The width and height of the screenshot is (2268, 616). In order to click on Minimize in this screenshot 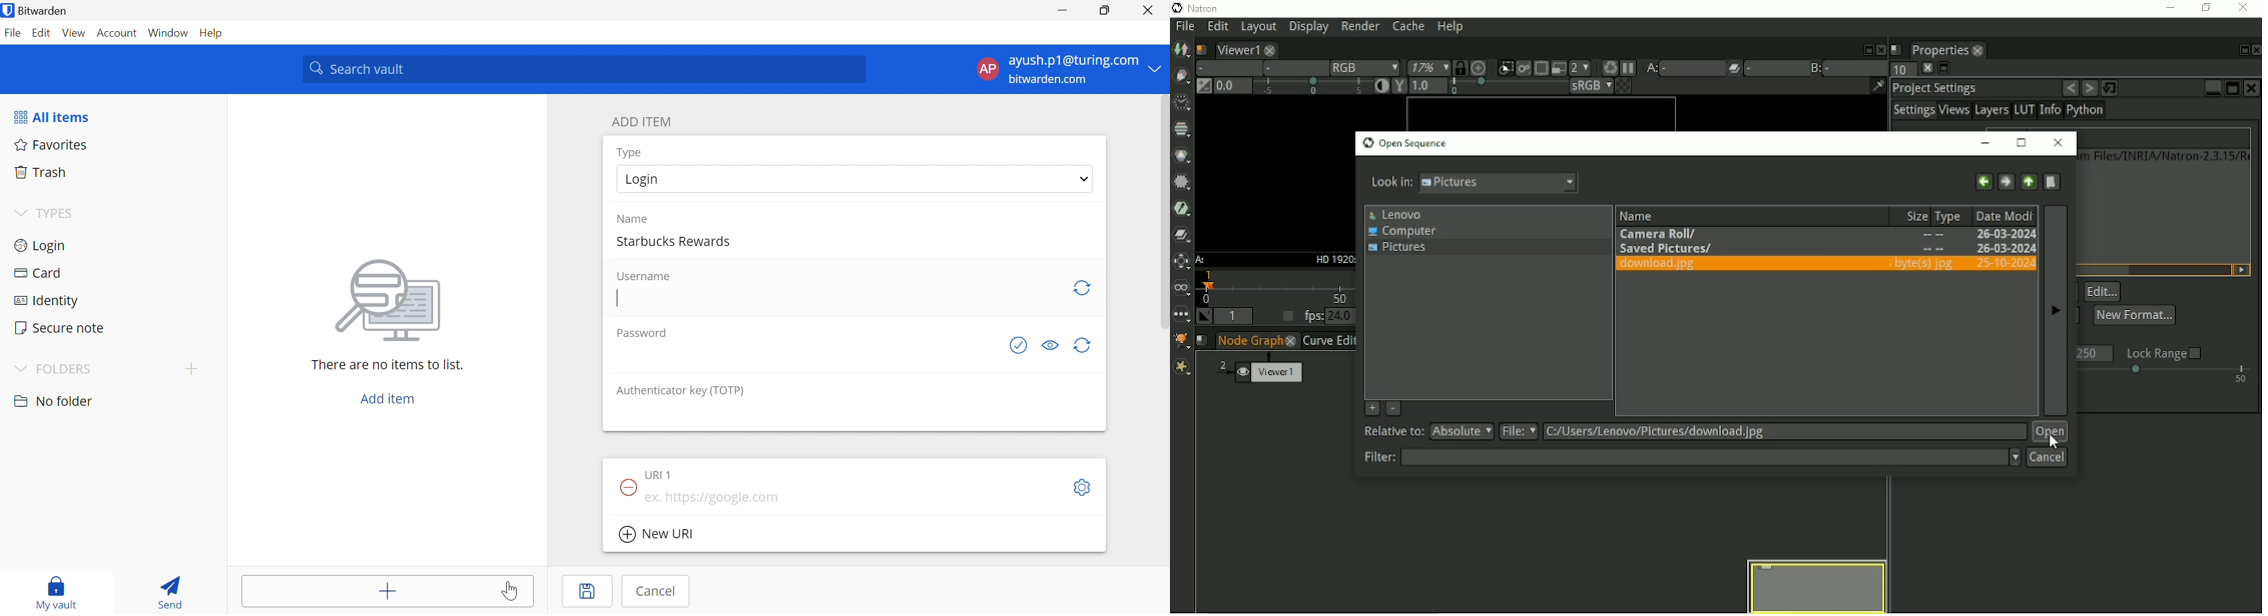, I will do `click(1064, 7)`.